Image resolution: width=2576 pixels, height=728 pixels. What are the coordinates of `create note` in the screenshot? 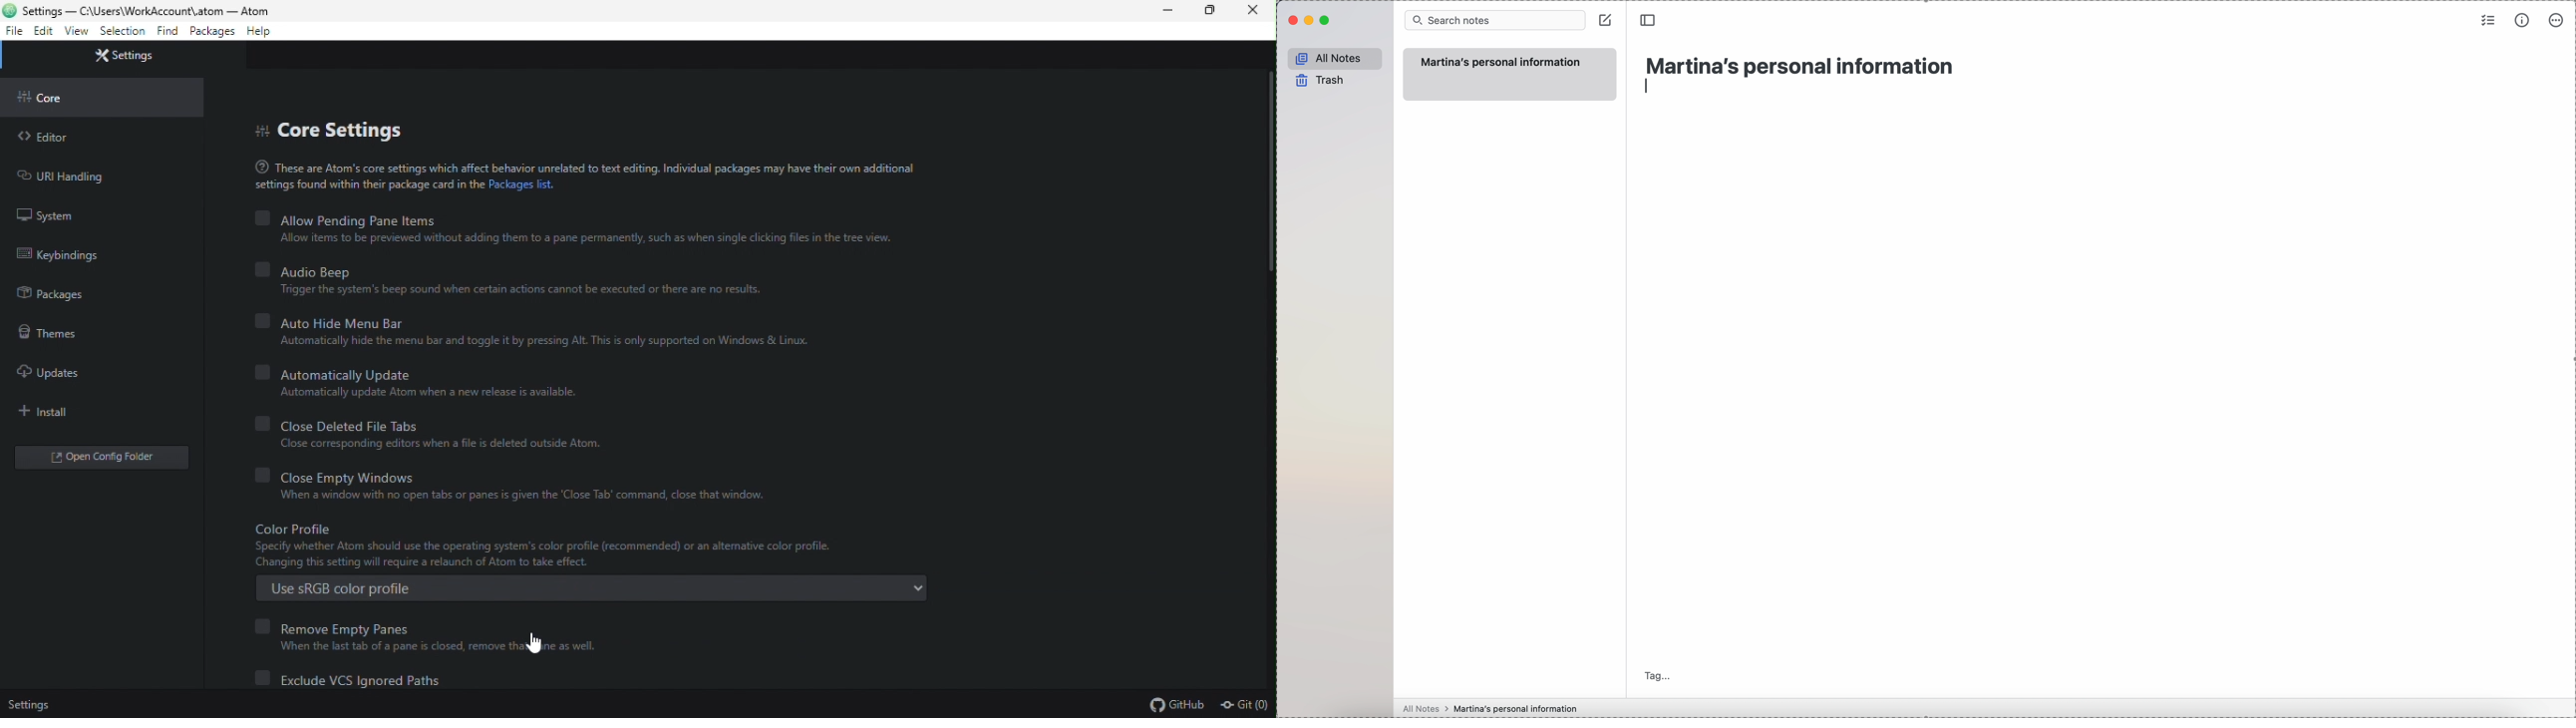 It's located at (1607, 20).